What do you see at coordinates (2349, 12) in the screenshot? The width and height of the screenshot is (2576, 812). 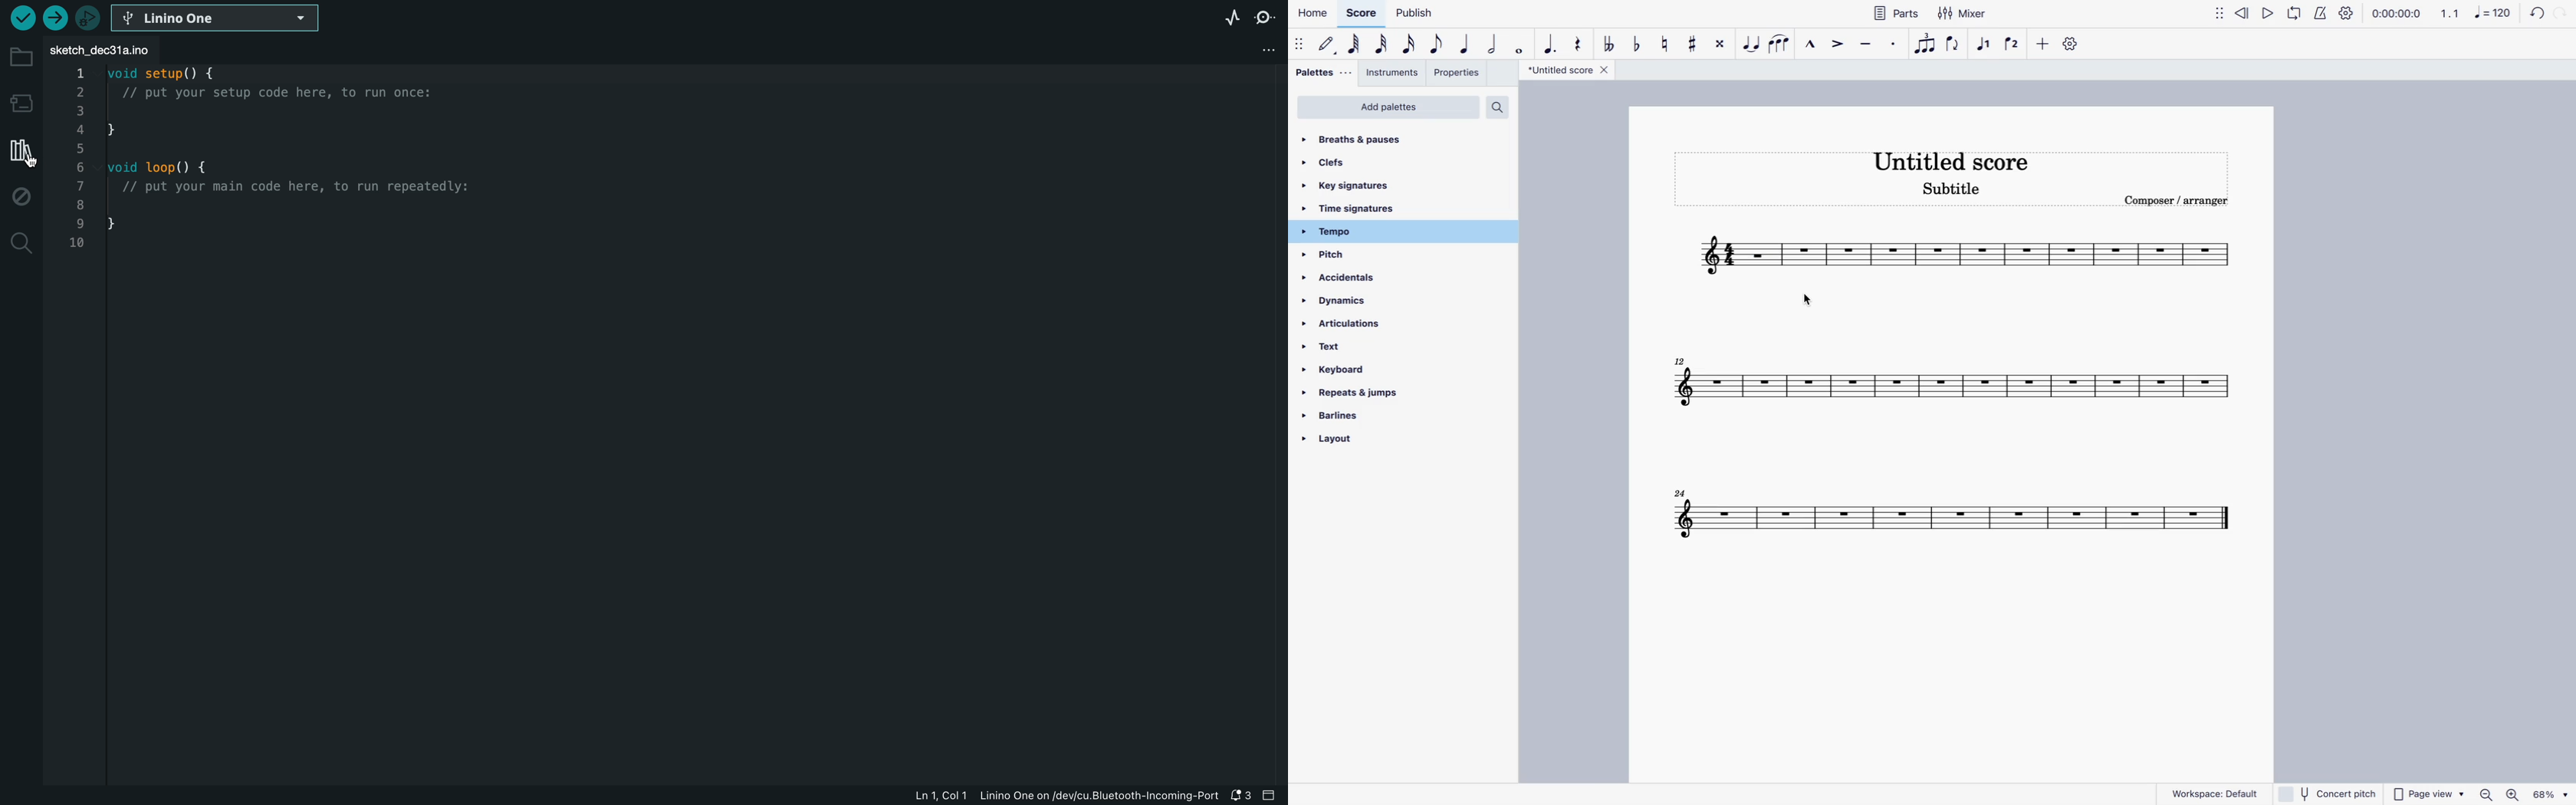 I see `settings` at bounding box center [2349, 12].